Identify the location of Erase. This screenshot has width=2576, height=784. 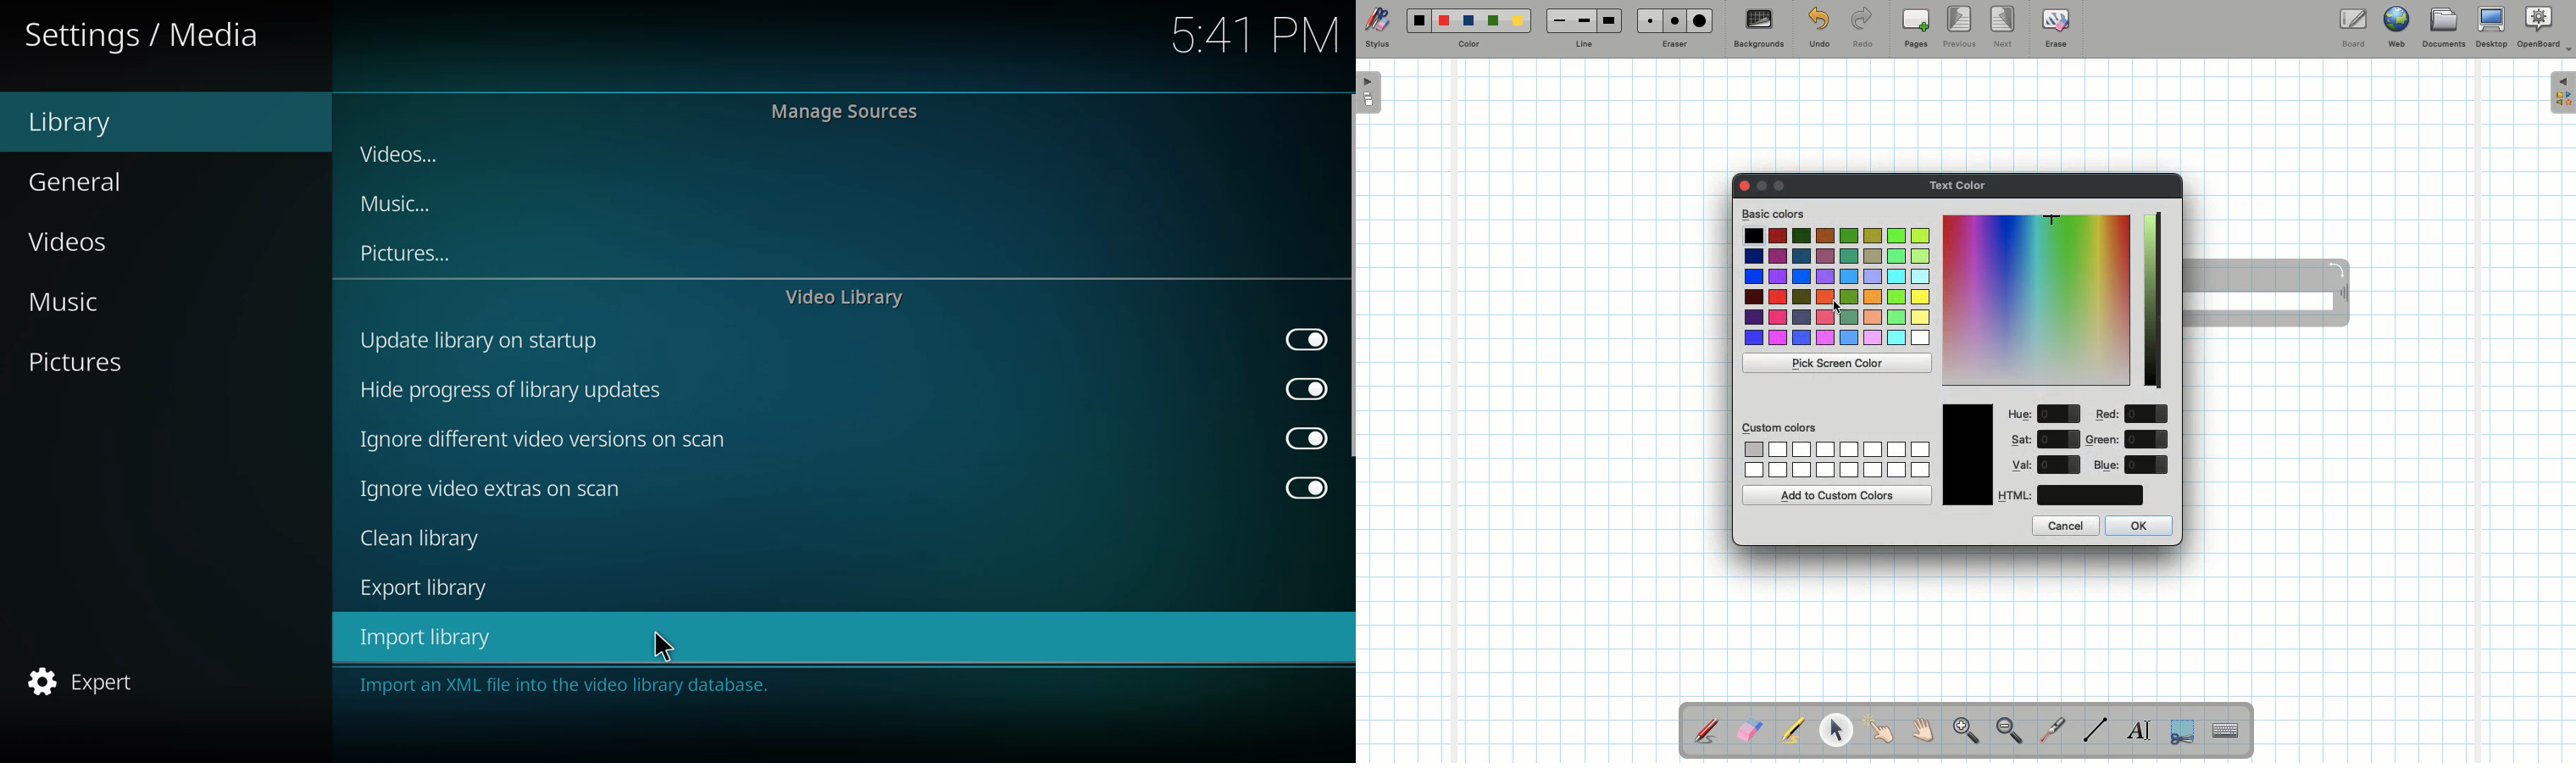
(2055, 27).